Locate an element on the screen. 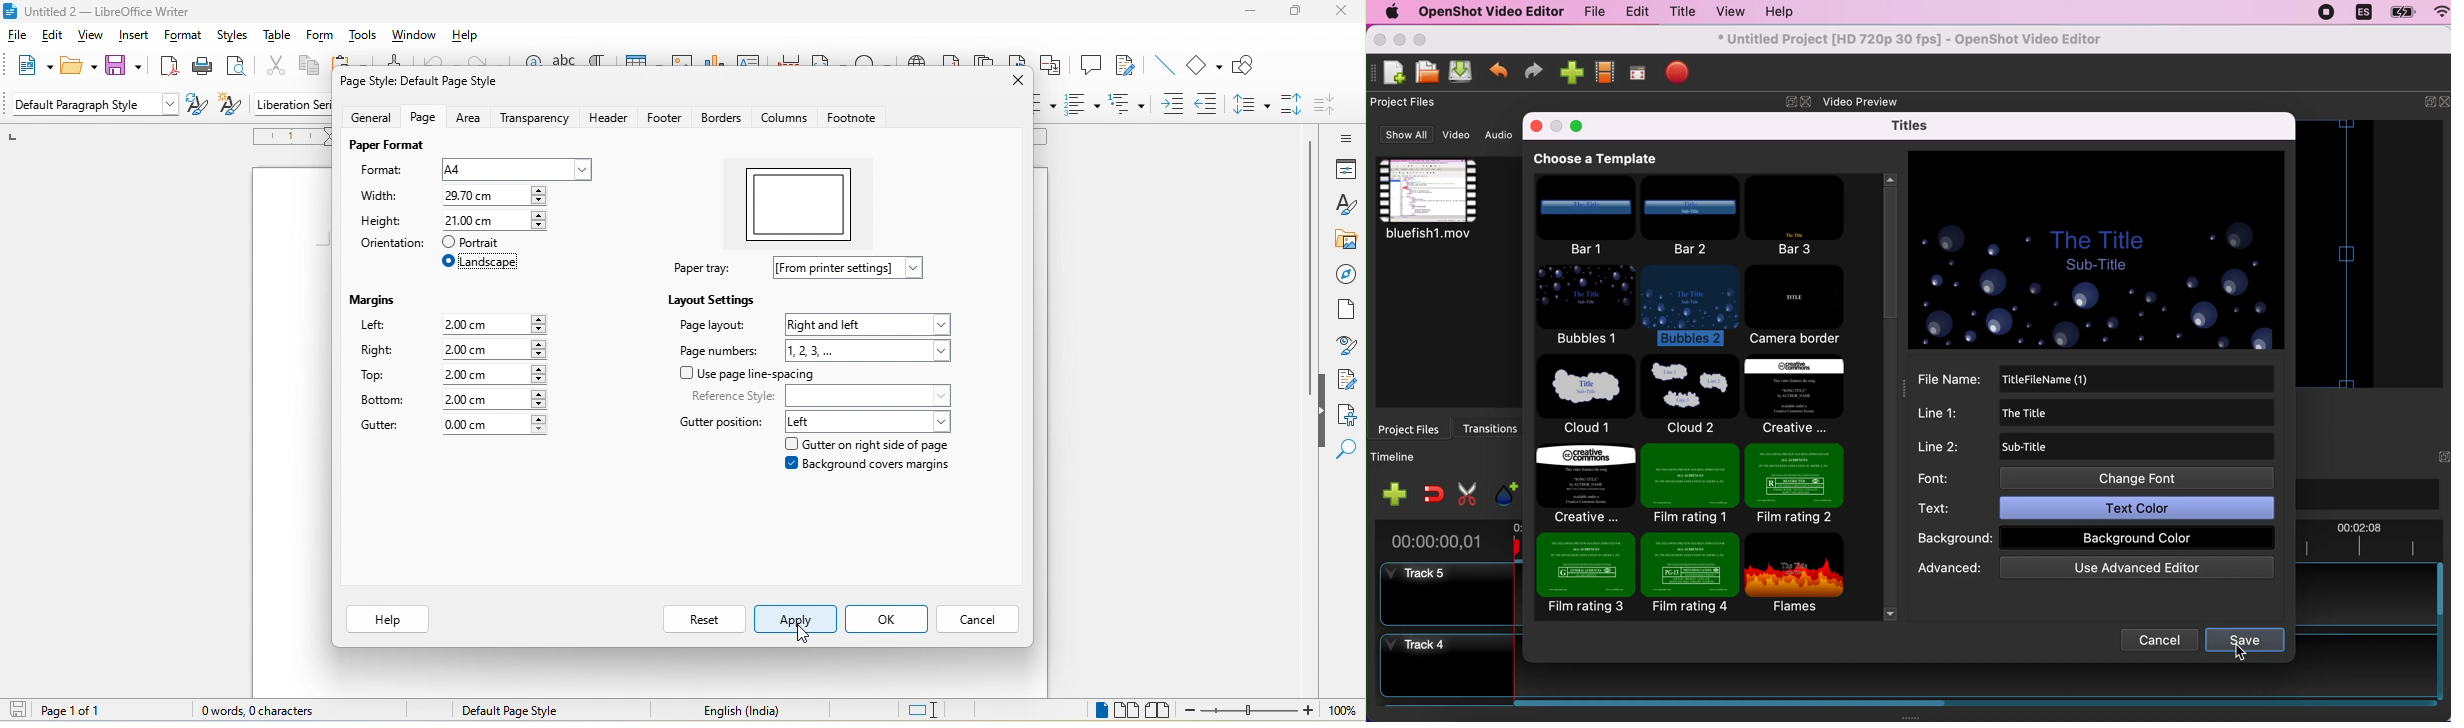  reset is located at coordinates (700, 620).